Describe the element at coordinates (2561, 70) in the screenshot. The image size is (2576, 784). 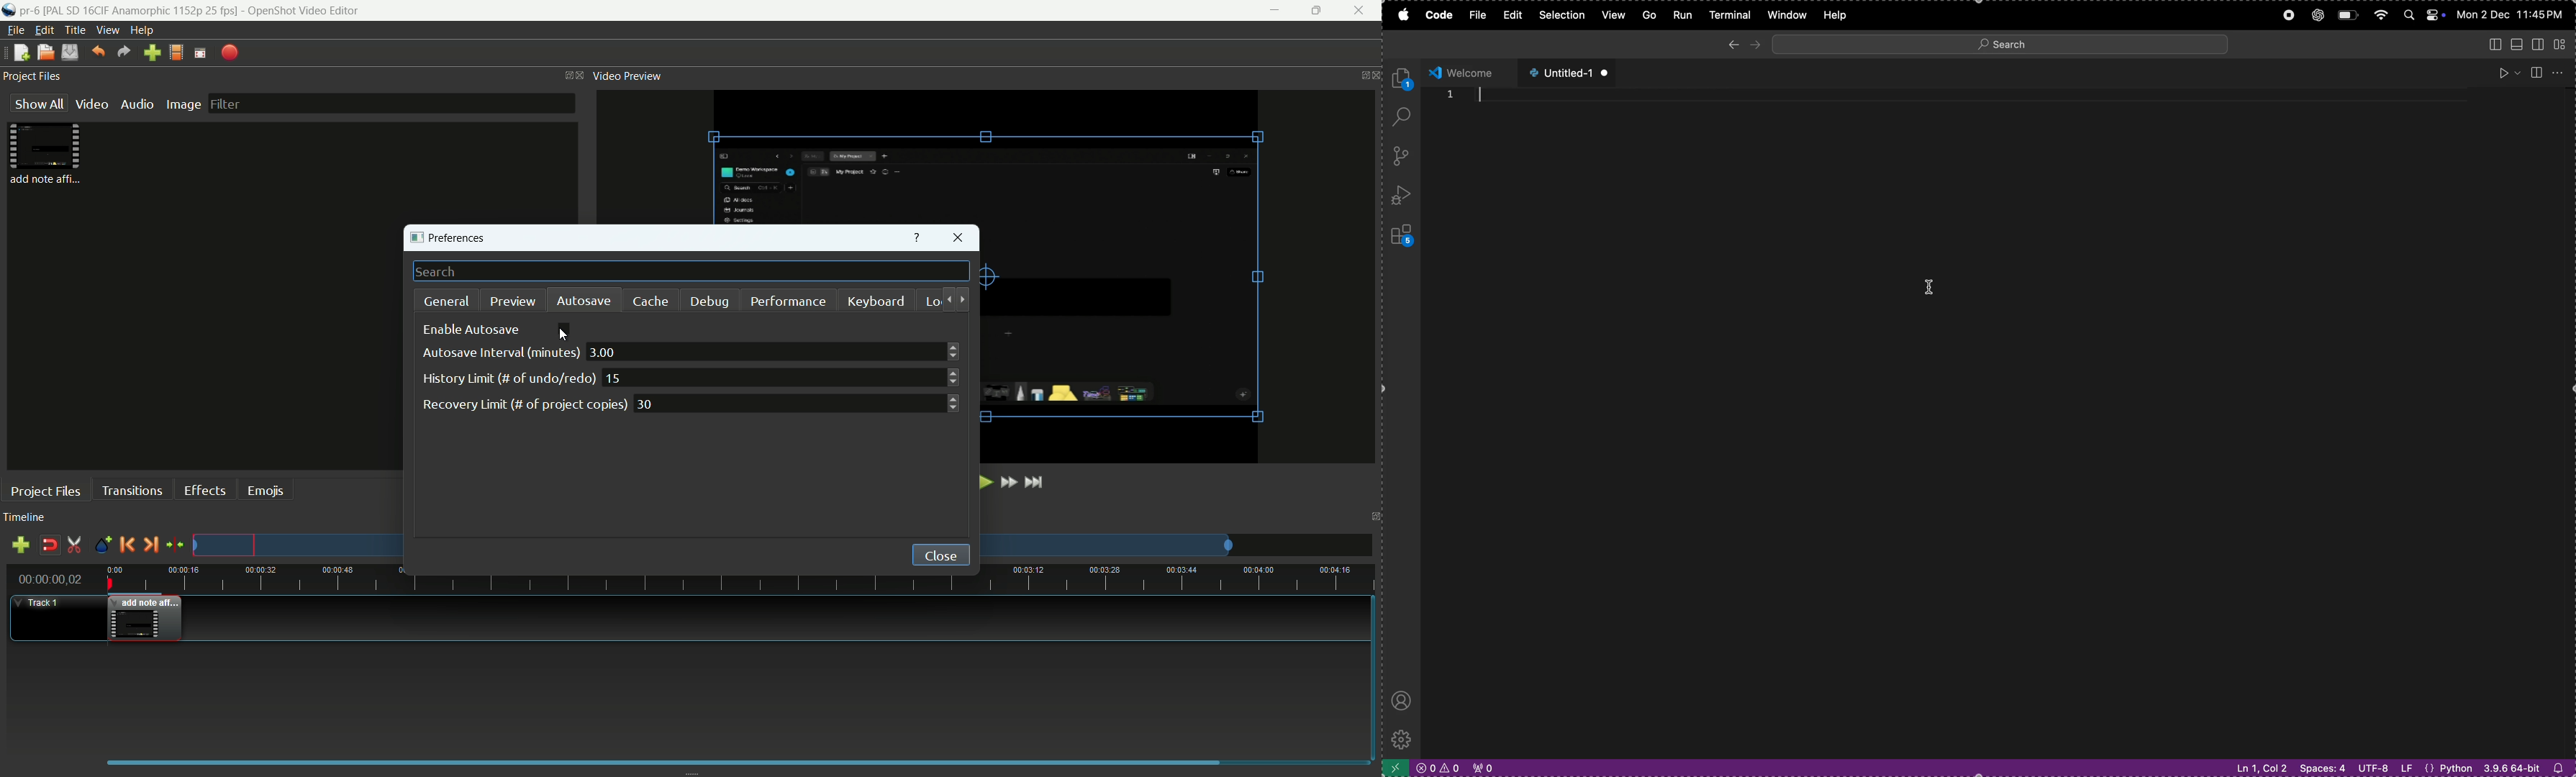
I see `more actions` at that location.